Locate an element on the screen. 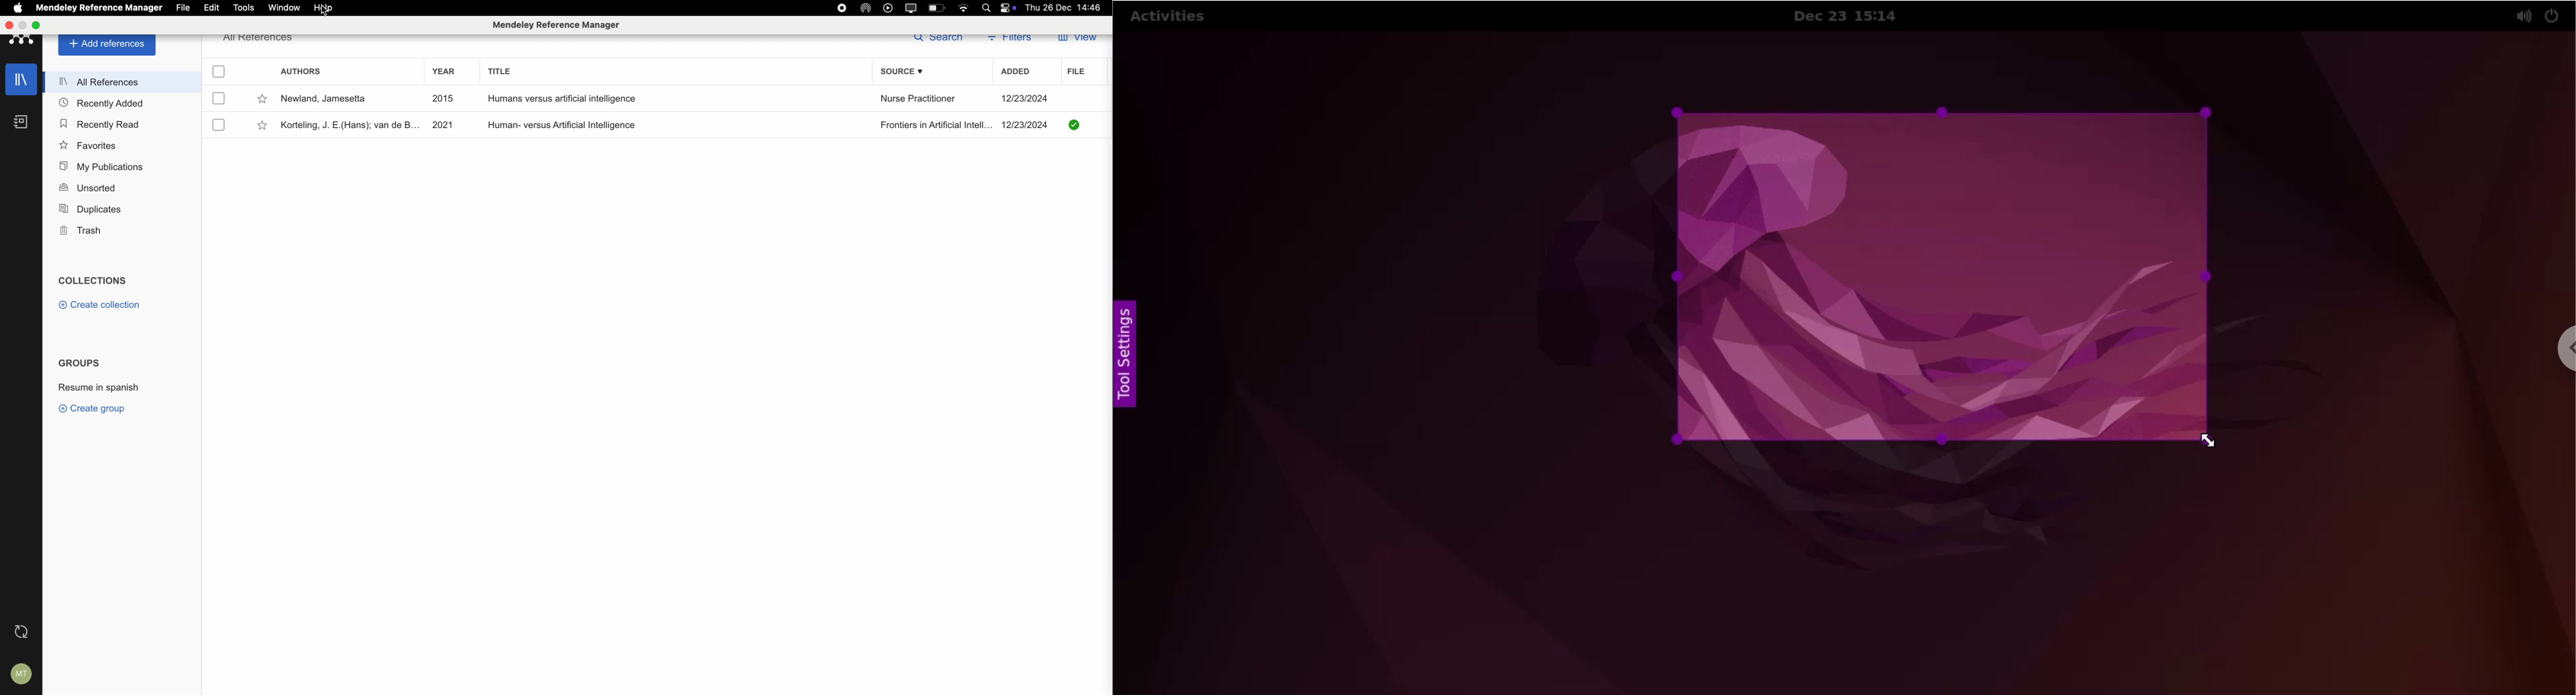 This screenshot has height=700, width=2576. Add Reference is located at coordinates (107, 46).